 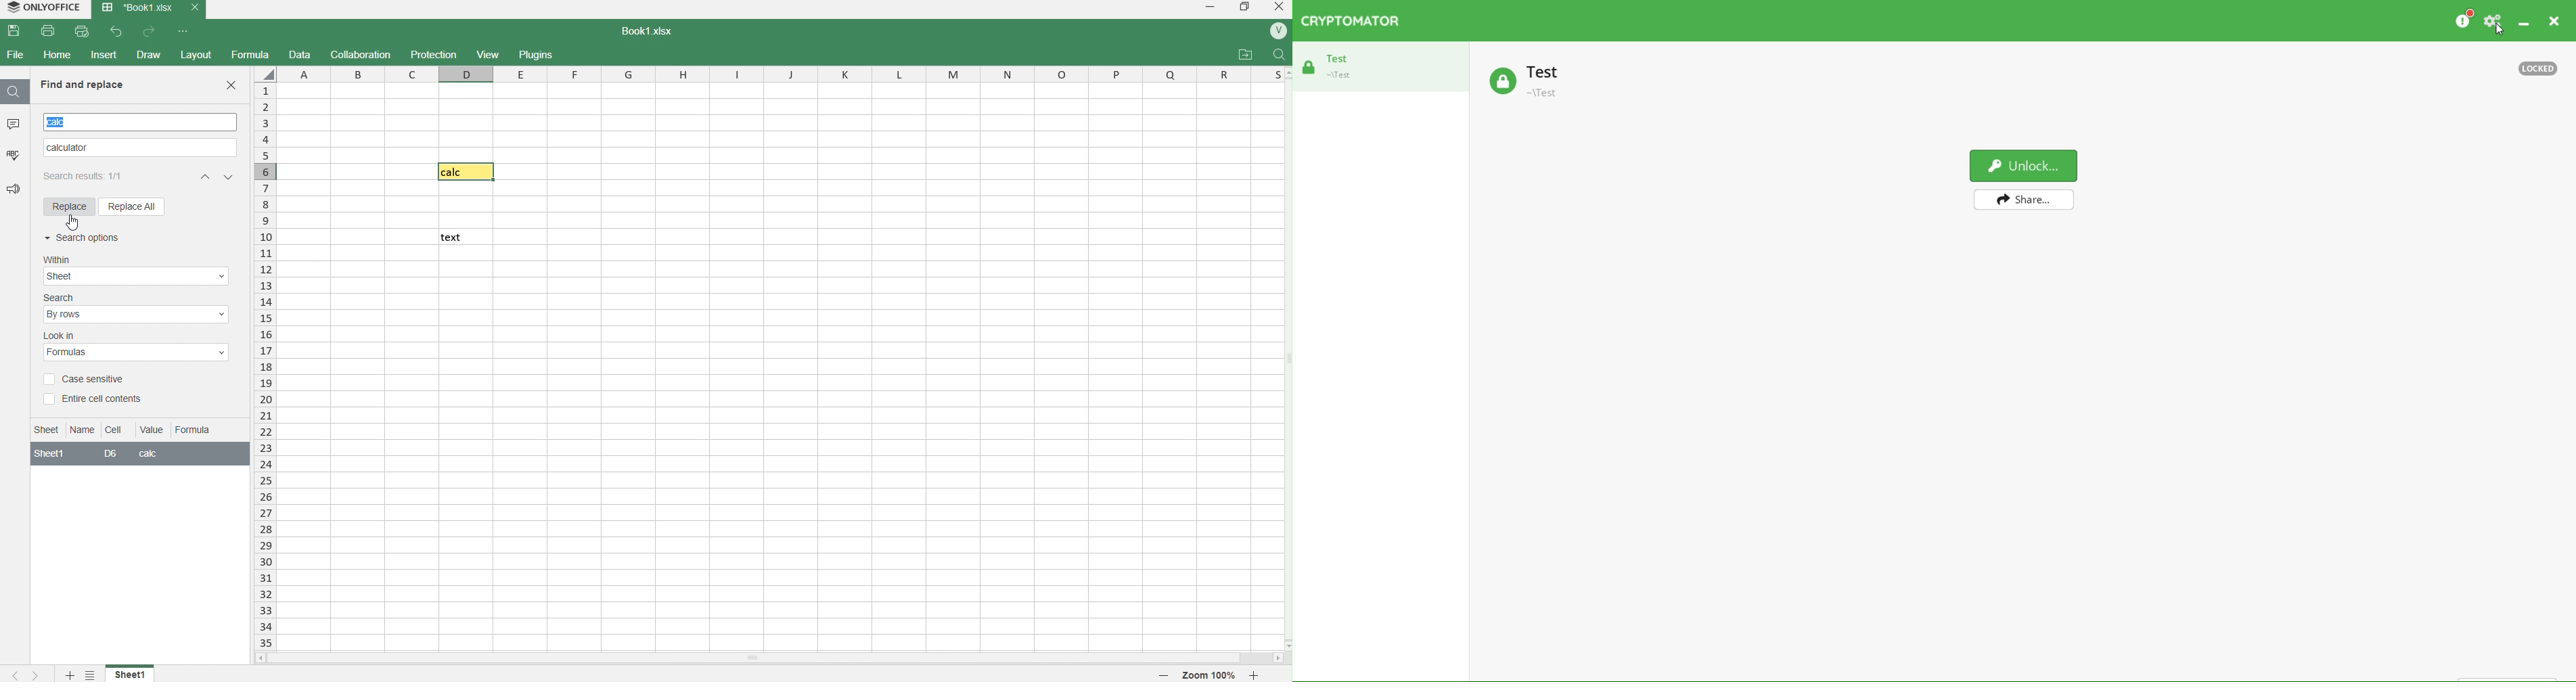 What do you see at coordinates (198, 54) in the screenshot?
I see `layout` at bounding box center [198, 54].